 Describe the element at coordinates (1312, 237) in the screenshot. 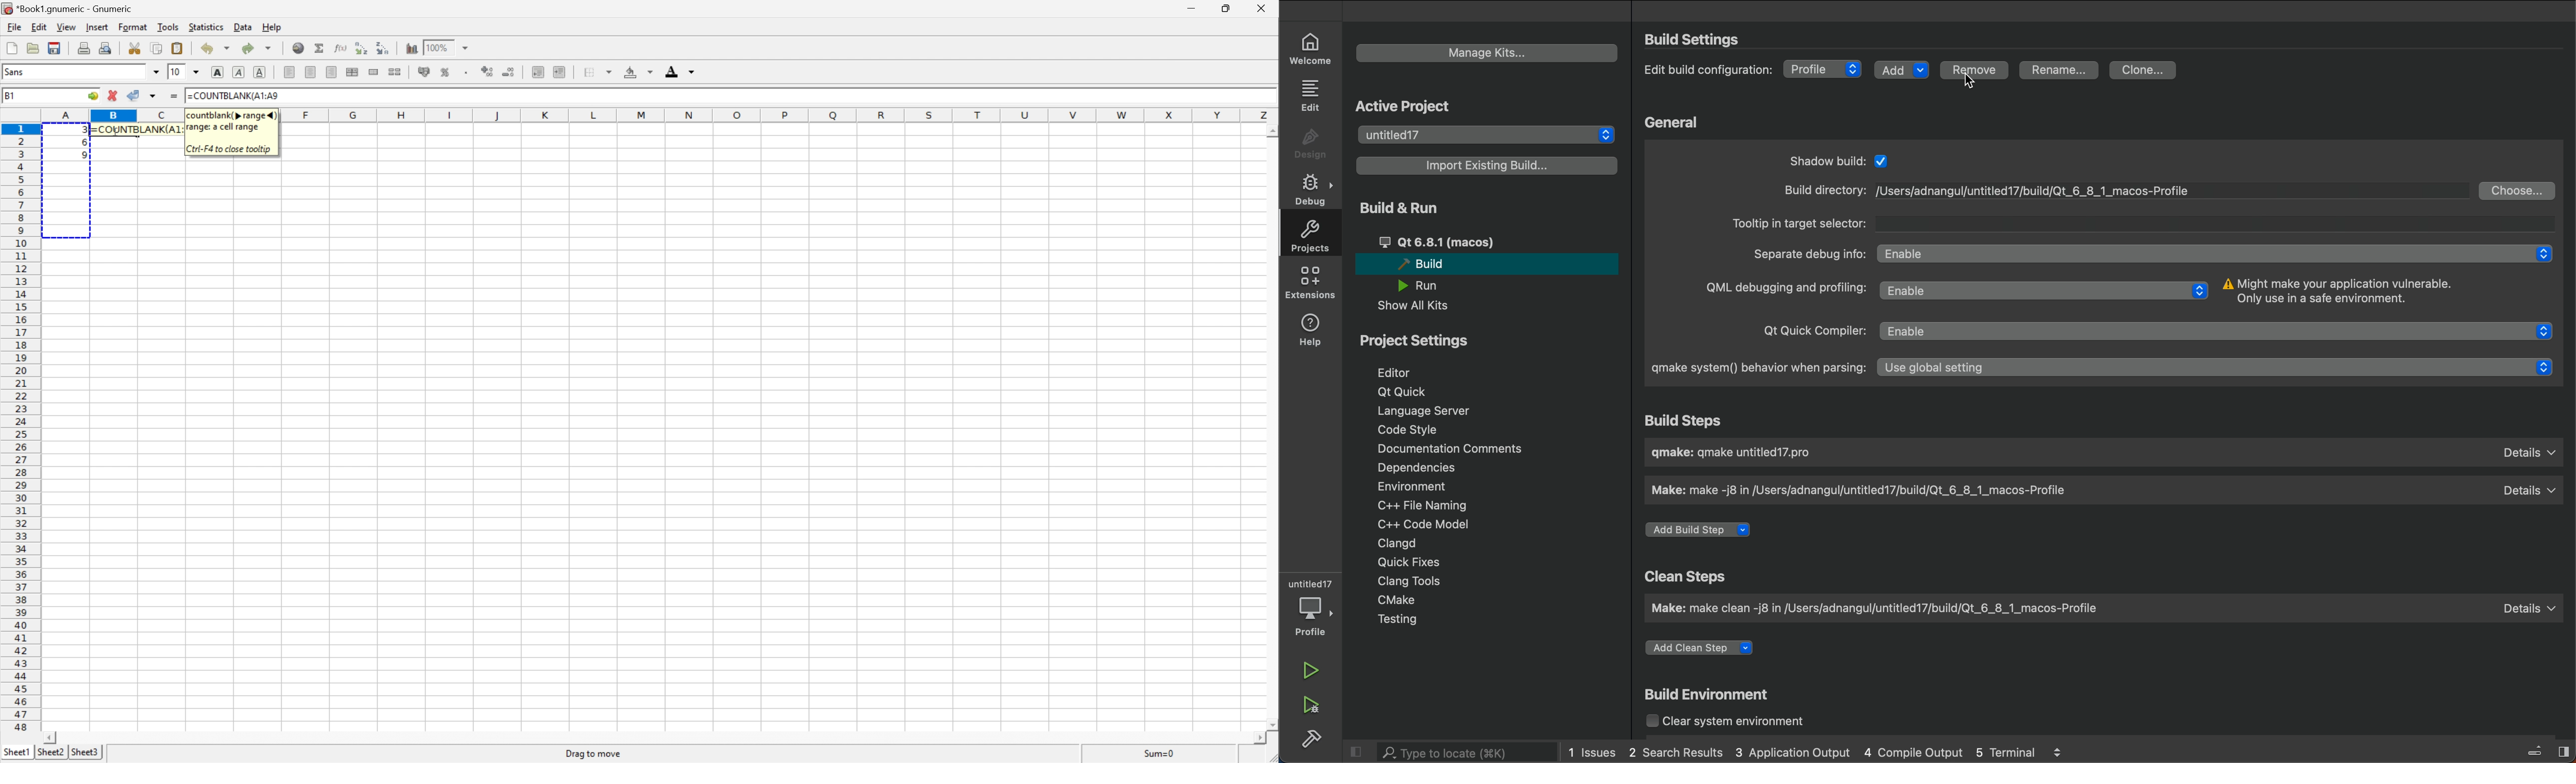

I see `projects` at that location.